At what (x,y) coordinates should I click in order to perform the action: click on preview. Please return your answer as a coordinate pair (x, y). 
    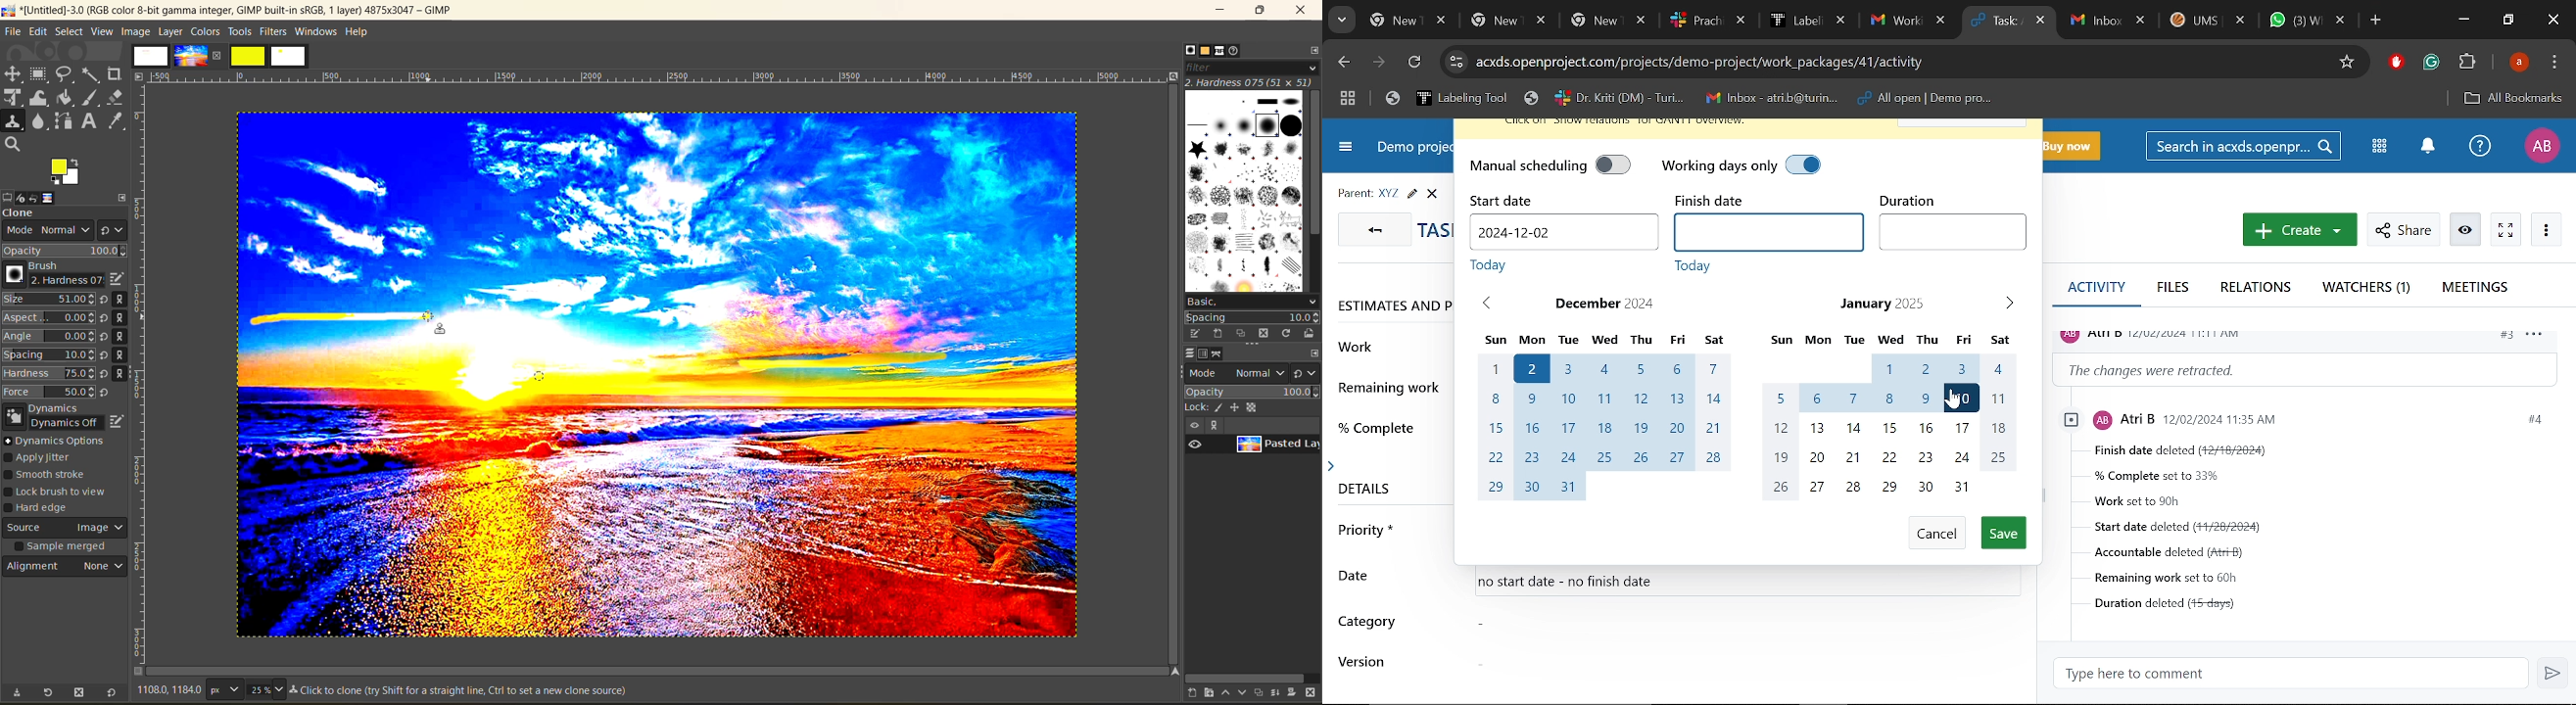
    Looking at the image, I should click on (1197, 445).